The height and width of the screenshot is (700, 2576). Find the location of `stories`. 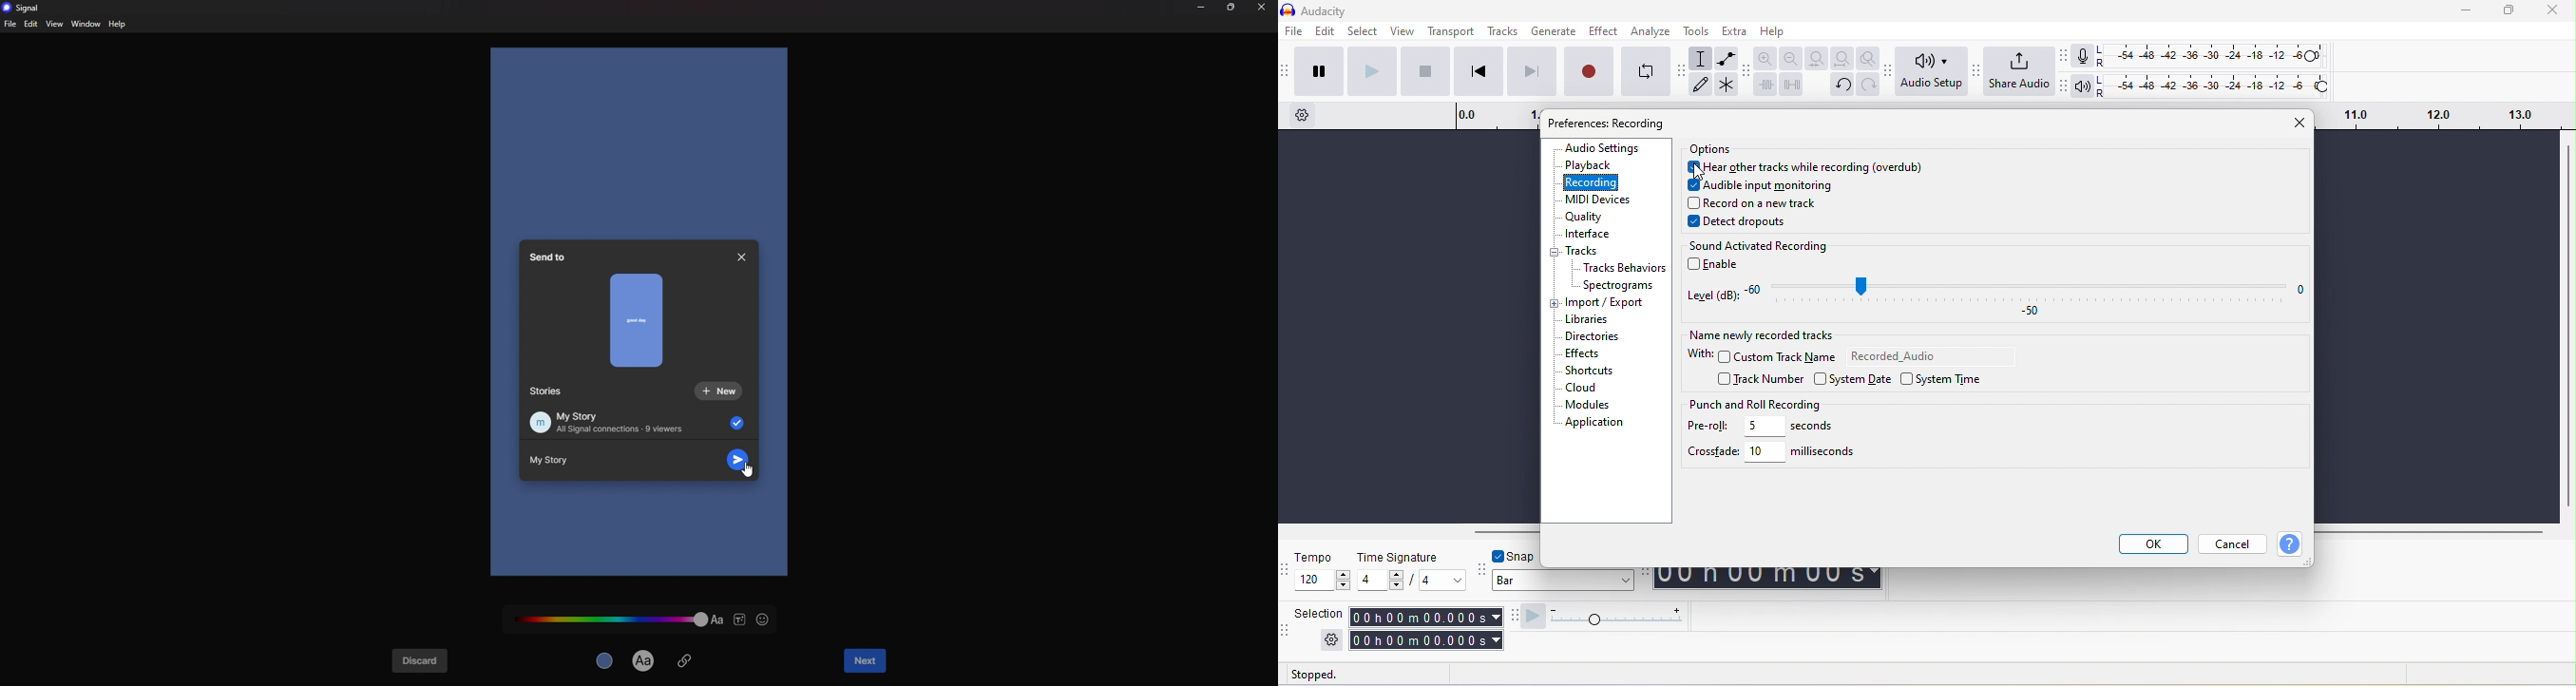

stories is located at coordinates (548, 392).